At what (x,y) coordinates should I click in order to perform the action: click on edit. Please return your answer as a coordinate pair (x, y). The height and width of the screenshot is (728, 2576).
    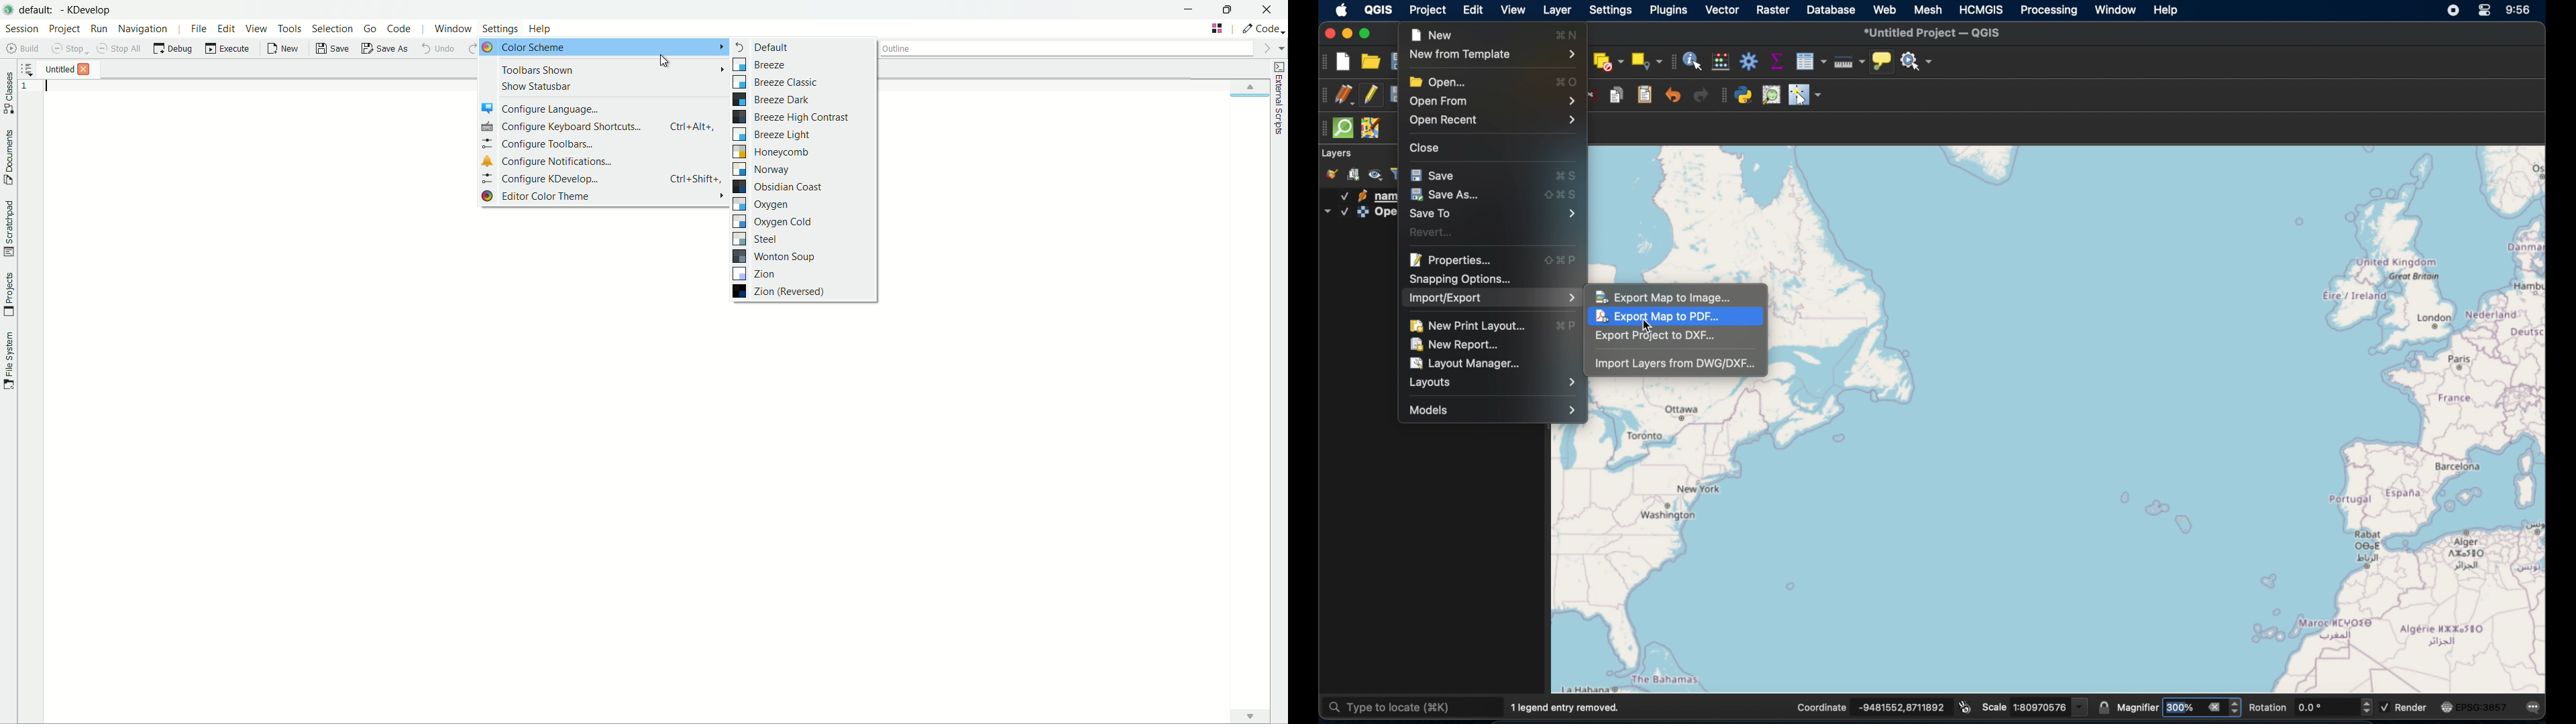
    Looking at the image, I should click on (1474, 10).